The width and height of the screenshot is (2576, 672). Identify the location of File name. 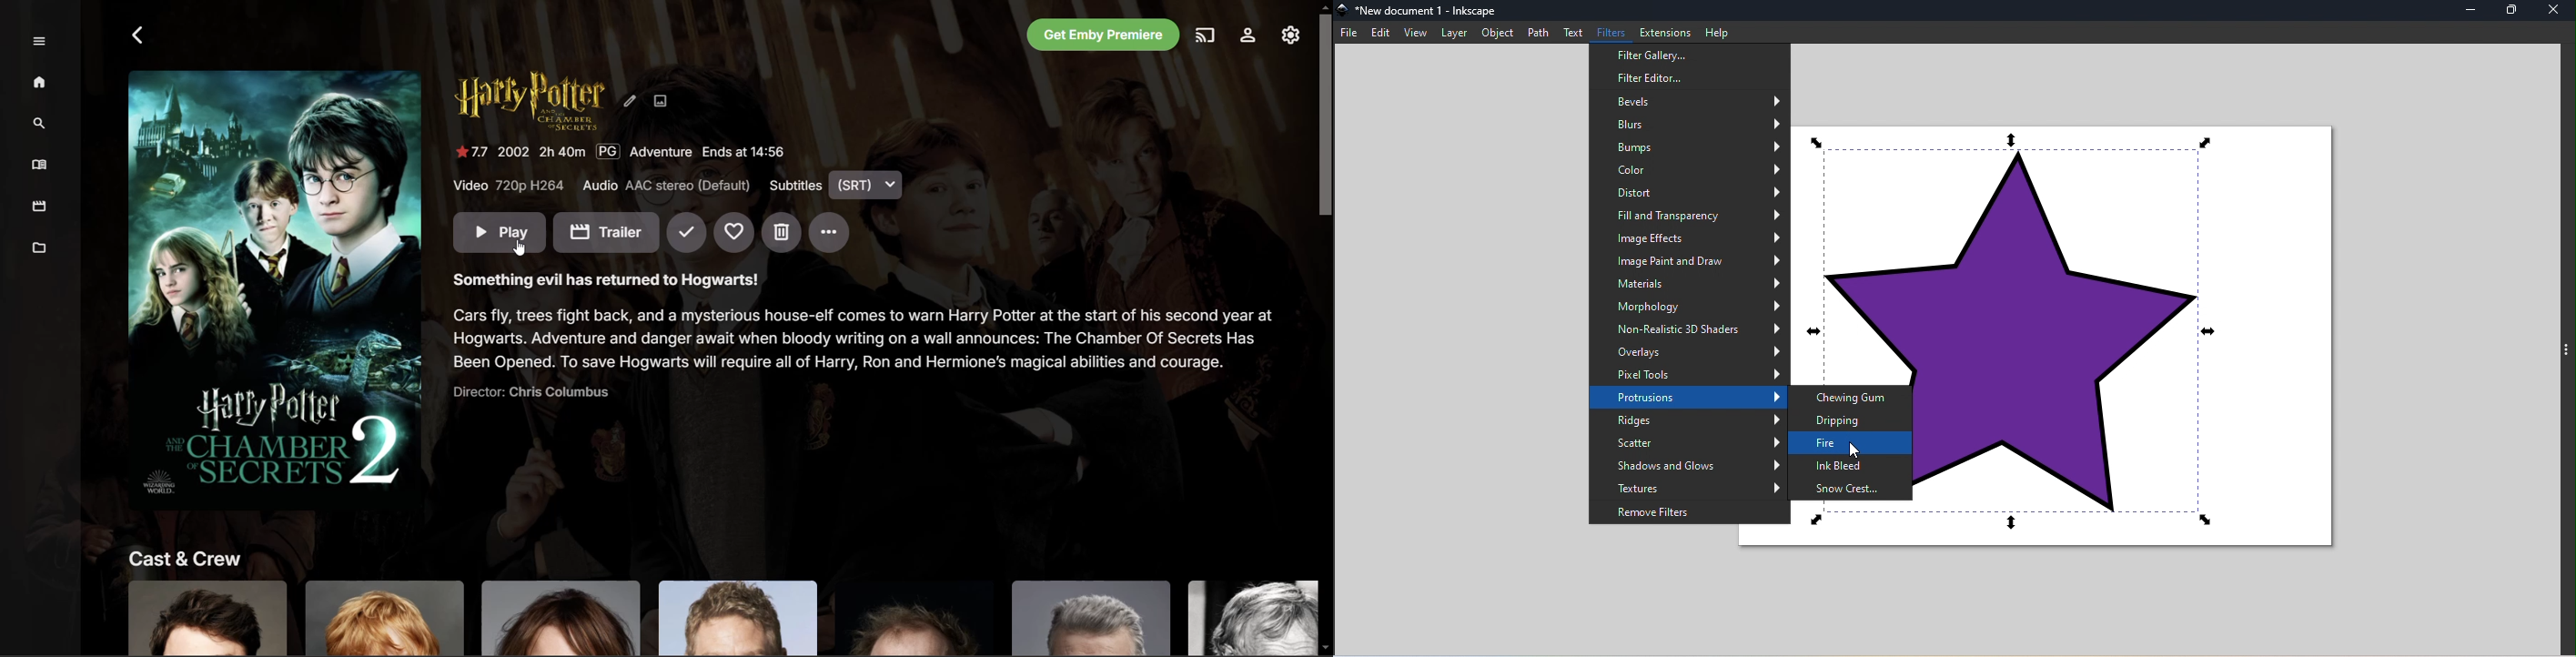
(1426, 10).